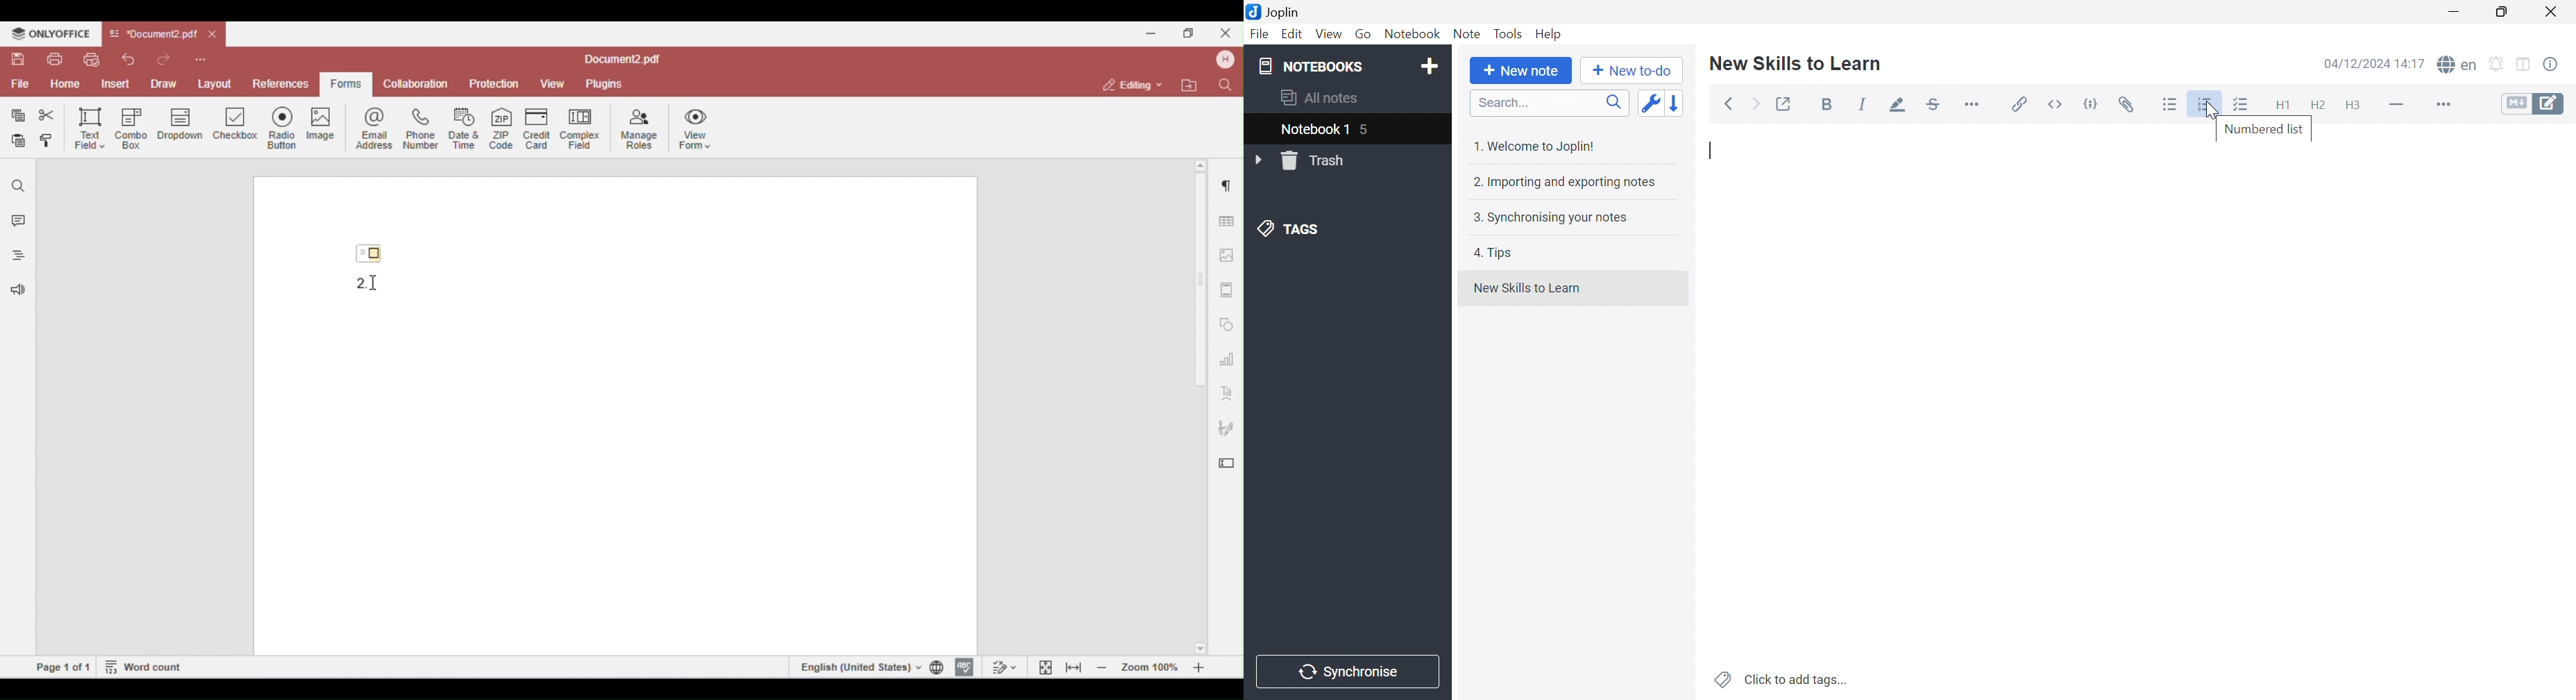 This screenshot has width=2576, height=700. I want to click on Numbered list, so click(2206, 104).